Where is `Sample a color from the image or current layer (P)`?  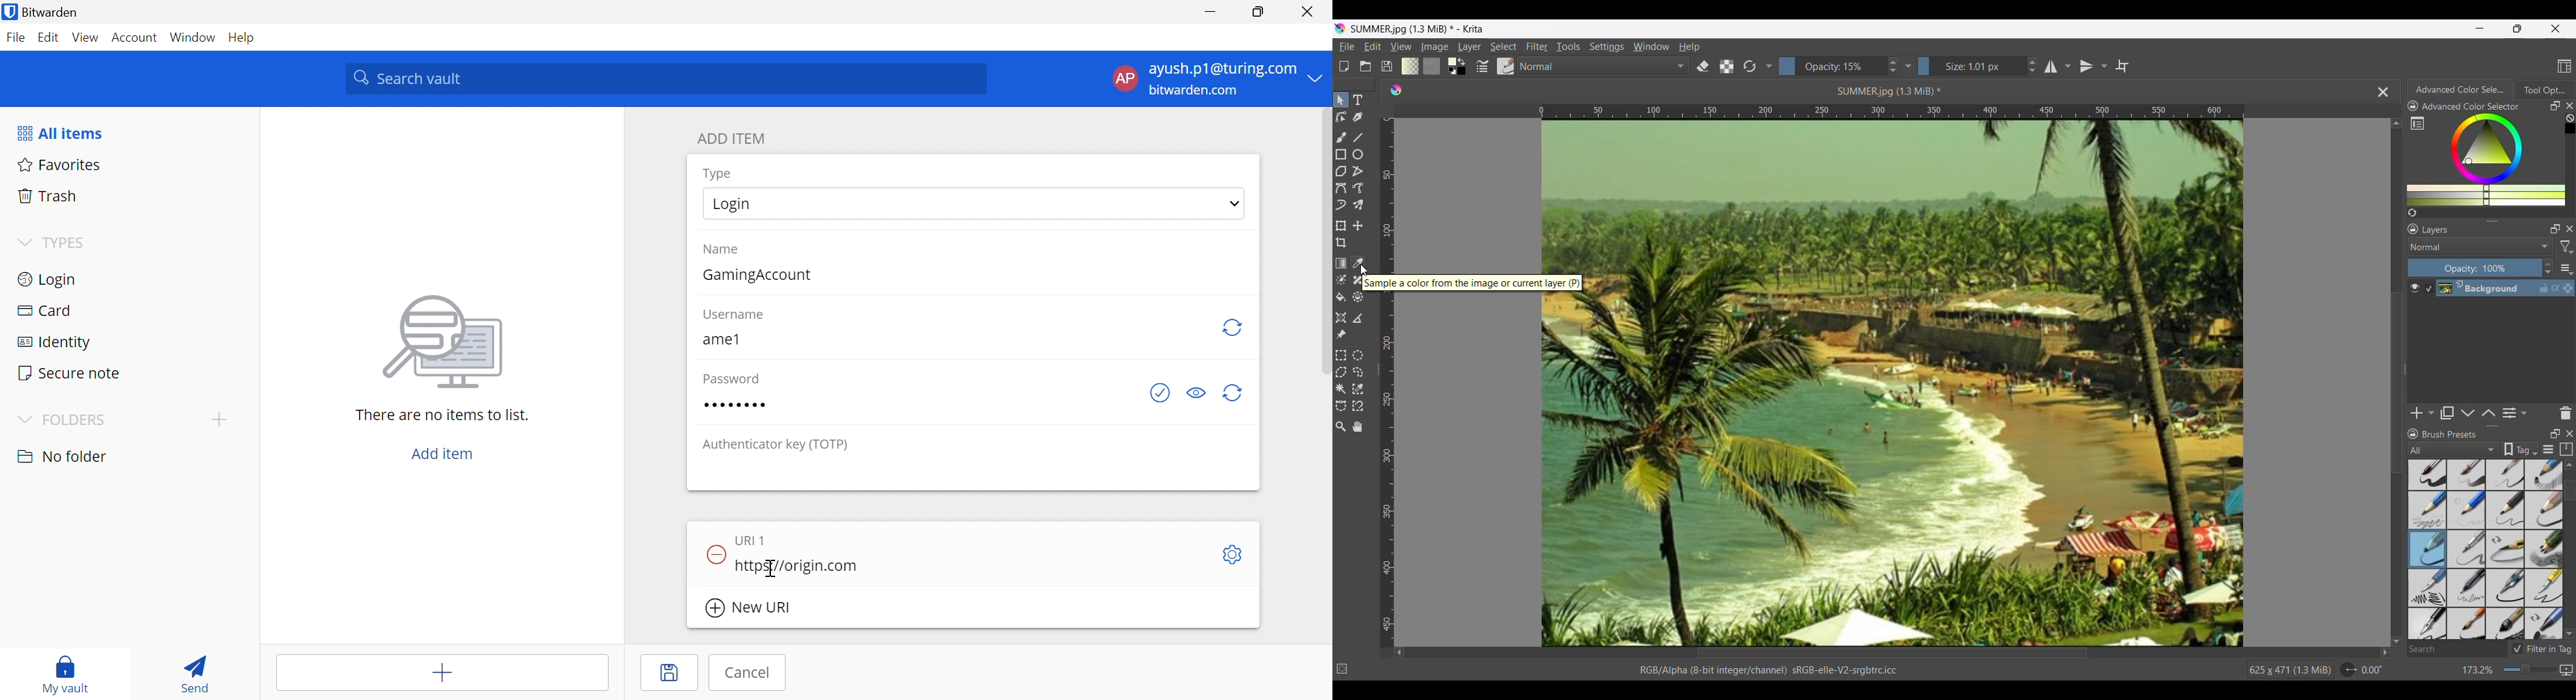
Sample a color from the image or current layer (P) is located at coordinates (1474, 283).